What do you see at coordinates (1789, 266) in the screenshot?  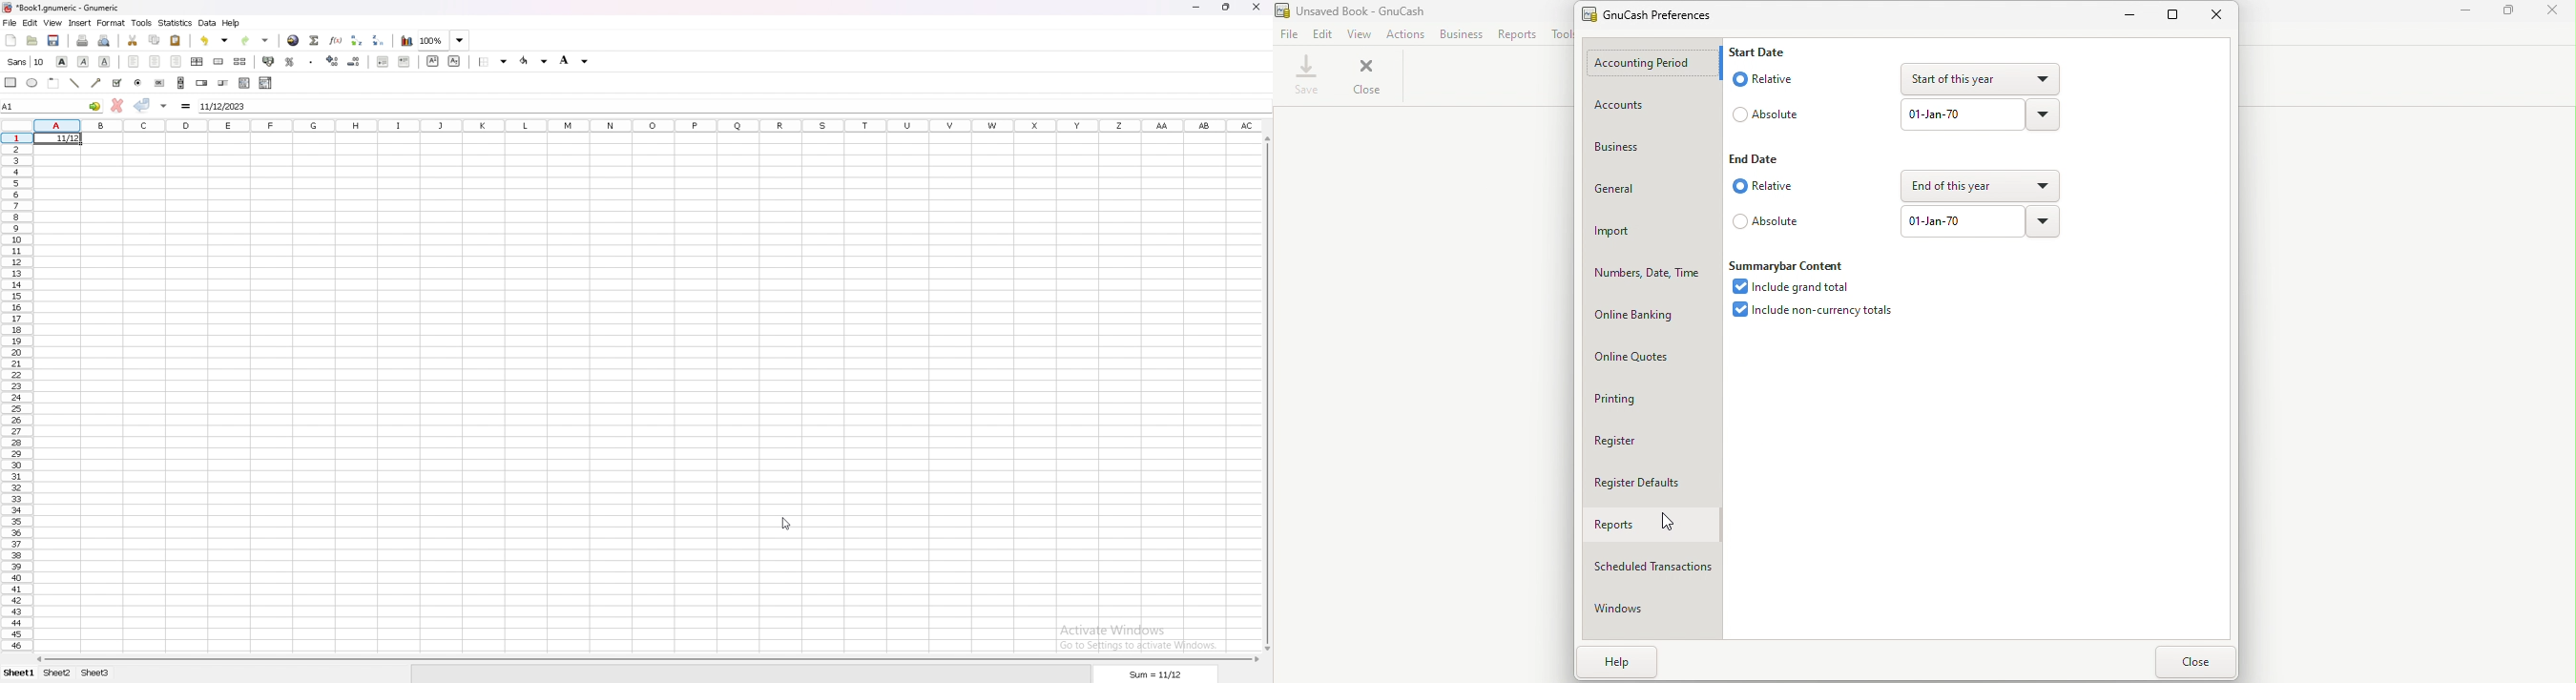 I see `Summarybar content` at bounding box center [1789, 266].